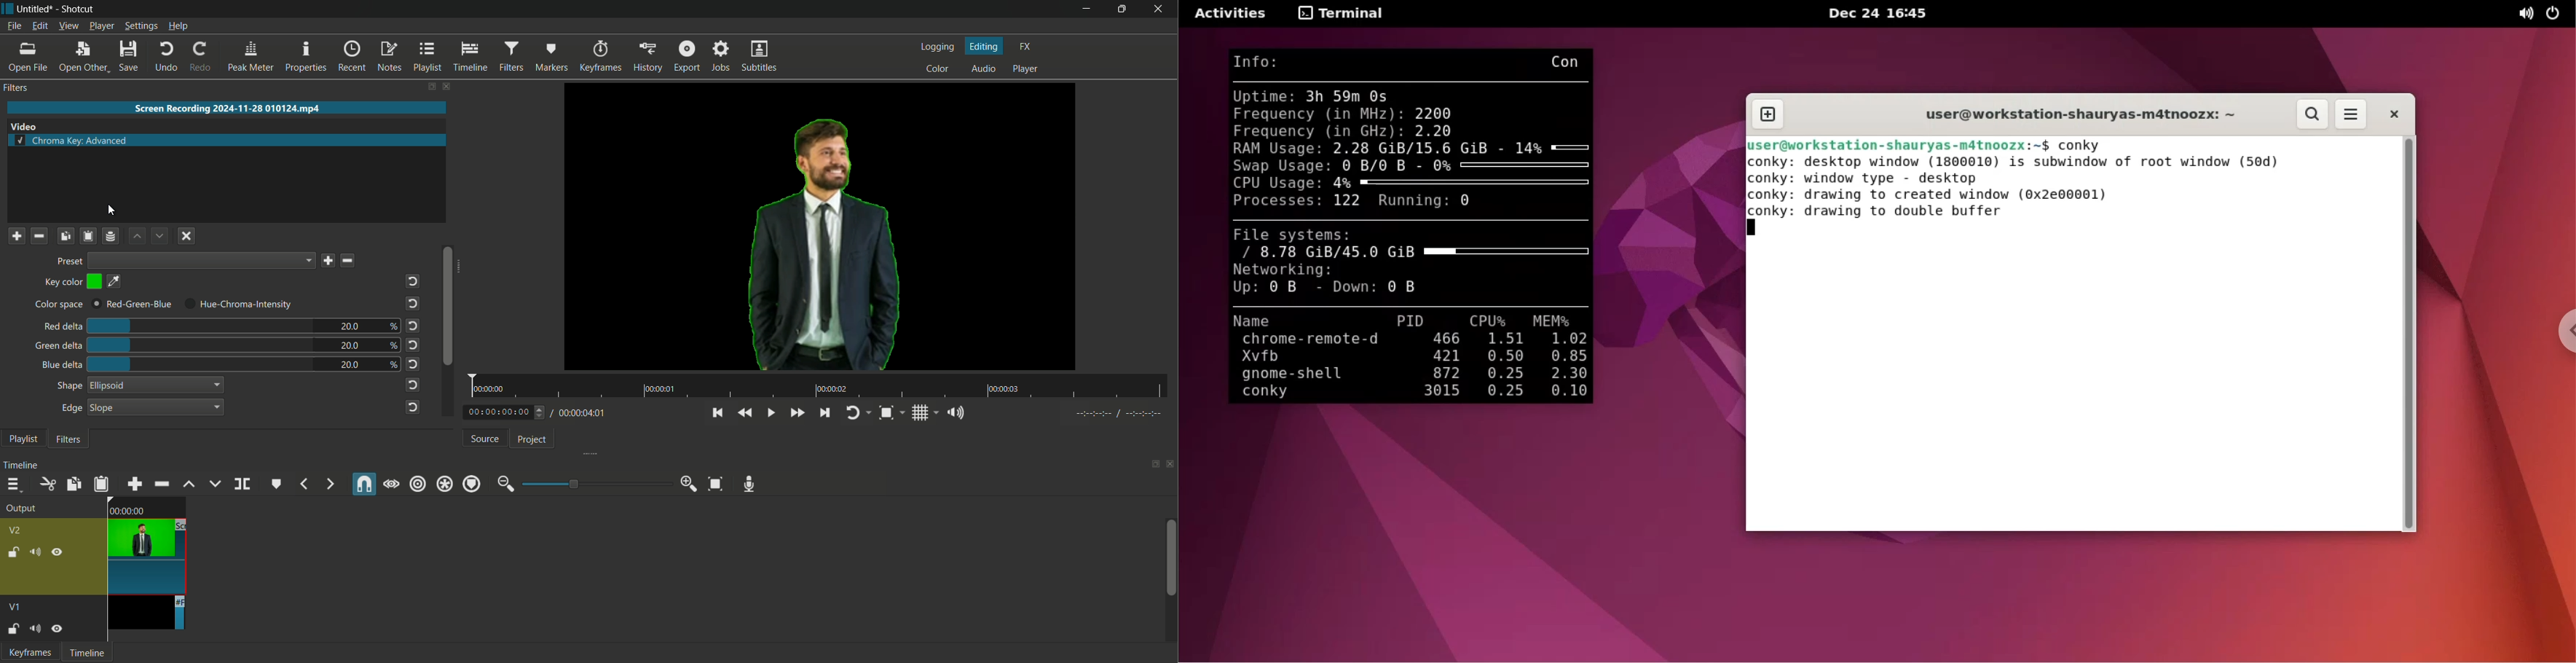 This screenshot has height=672, width=2576. Describe the element at coordinates (71, 140) in the screenshot. I see `chroma key advanced` at that location.